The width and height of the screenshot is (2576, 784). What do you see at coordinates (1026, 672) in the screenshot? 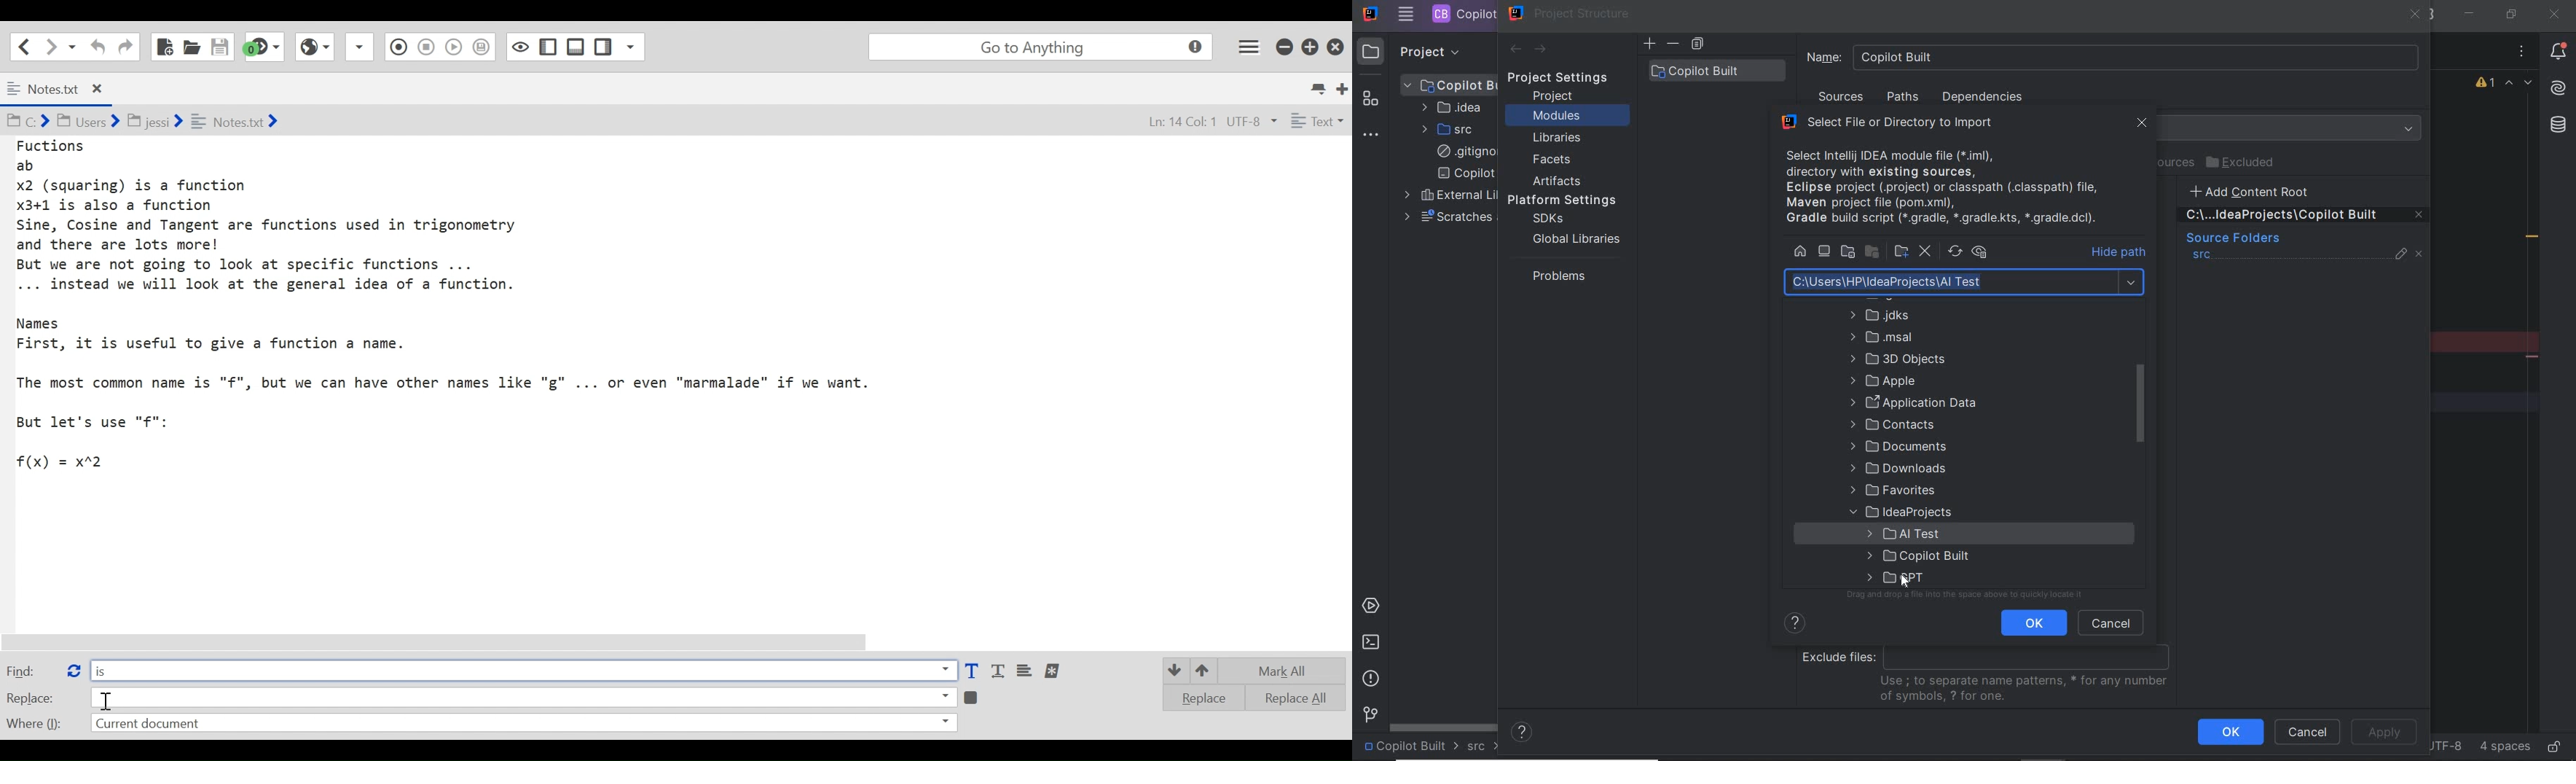
I see `Use Multiple Lines` at bounding box center [1026, 672].